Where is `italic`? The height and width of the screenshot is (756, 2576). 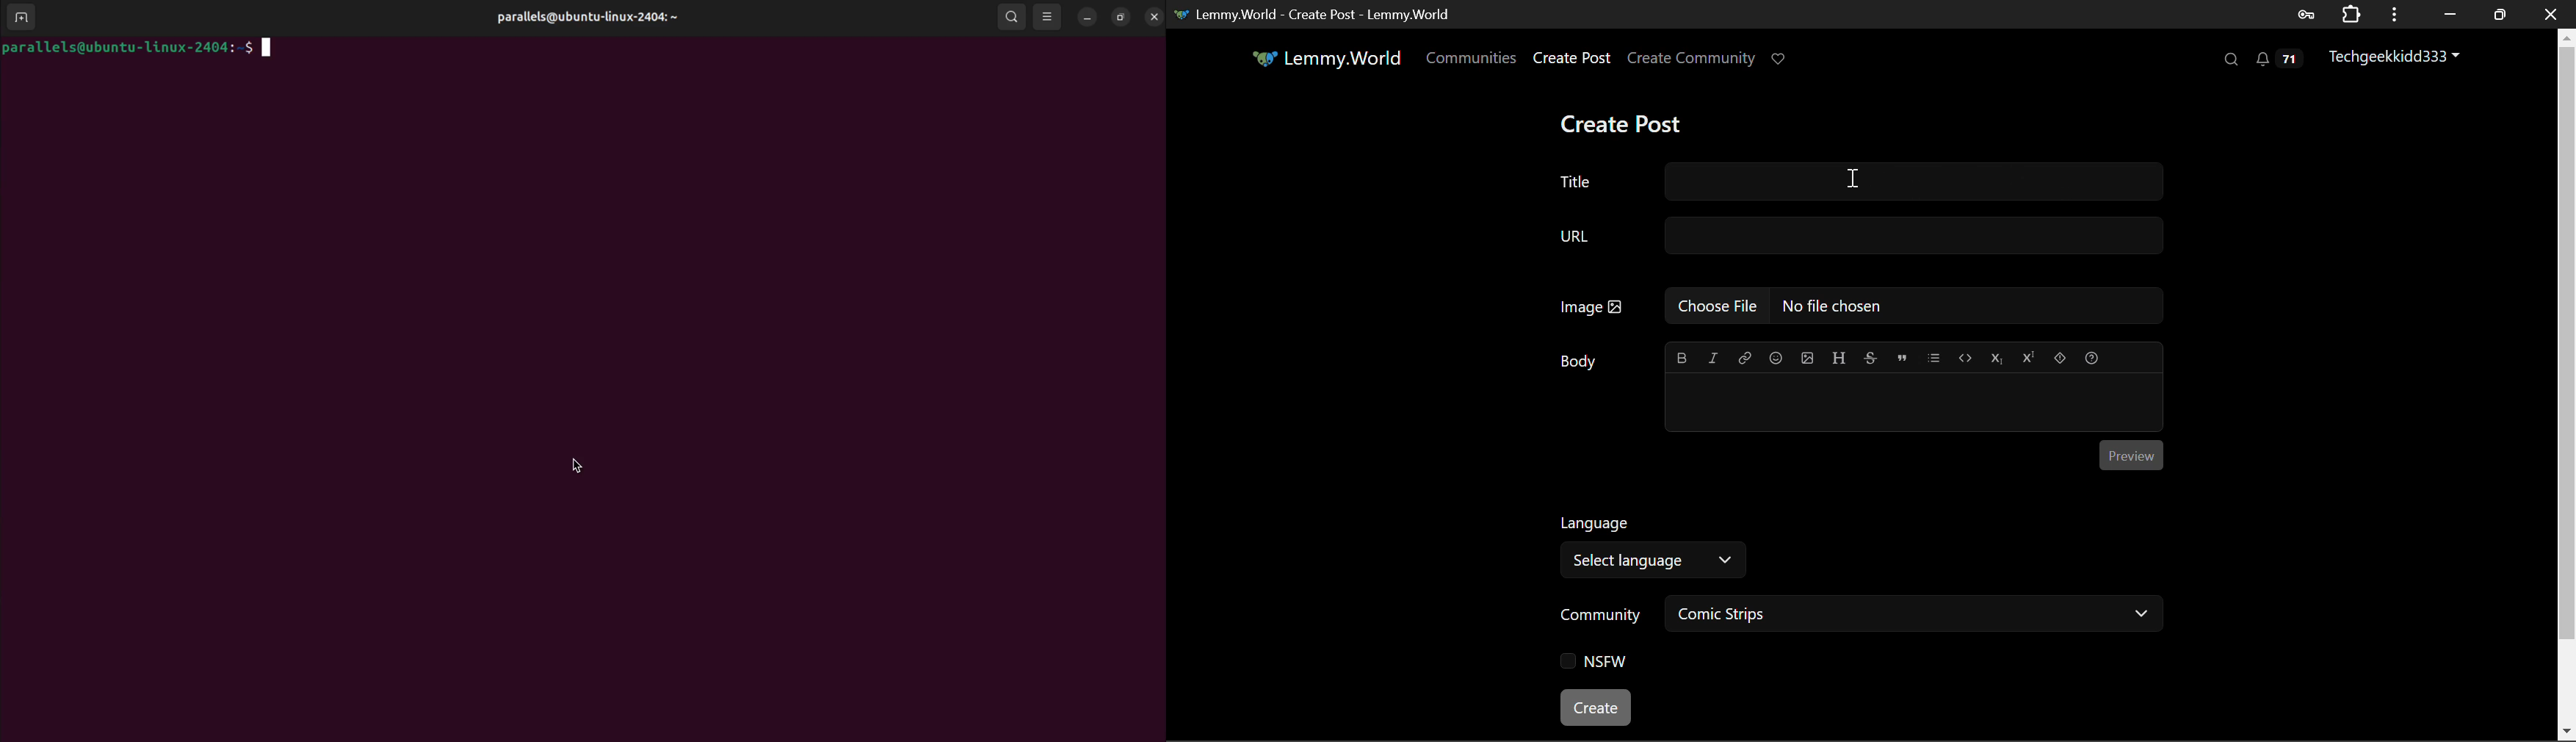 italic is located at coordinates (1715, 354).